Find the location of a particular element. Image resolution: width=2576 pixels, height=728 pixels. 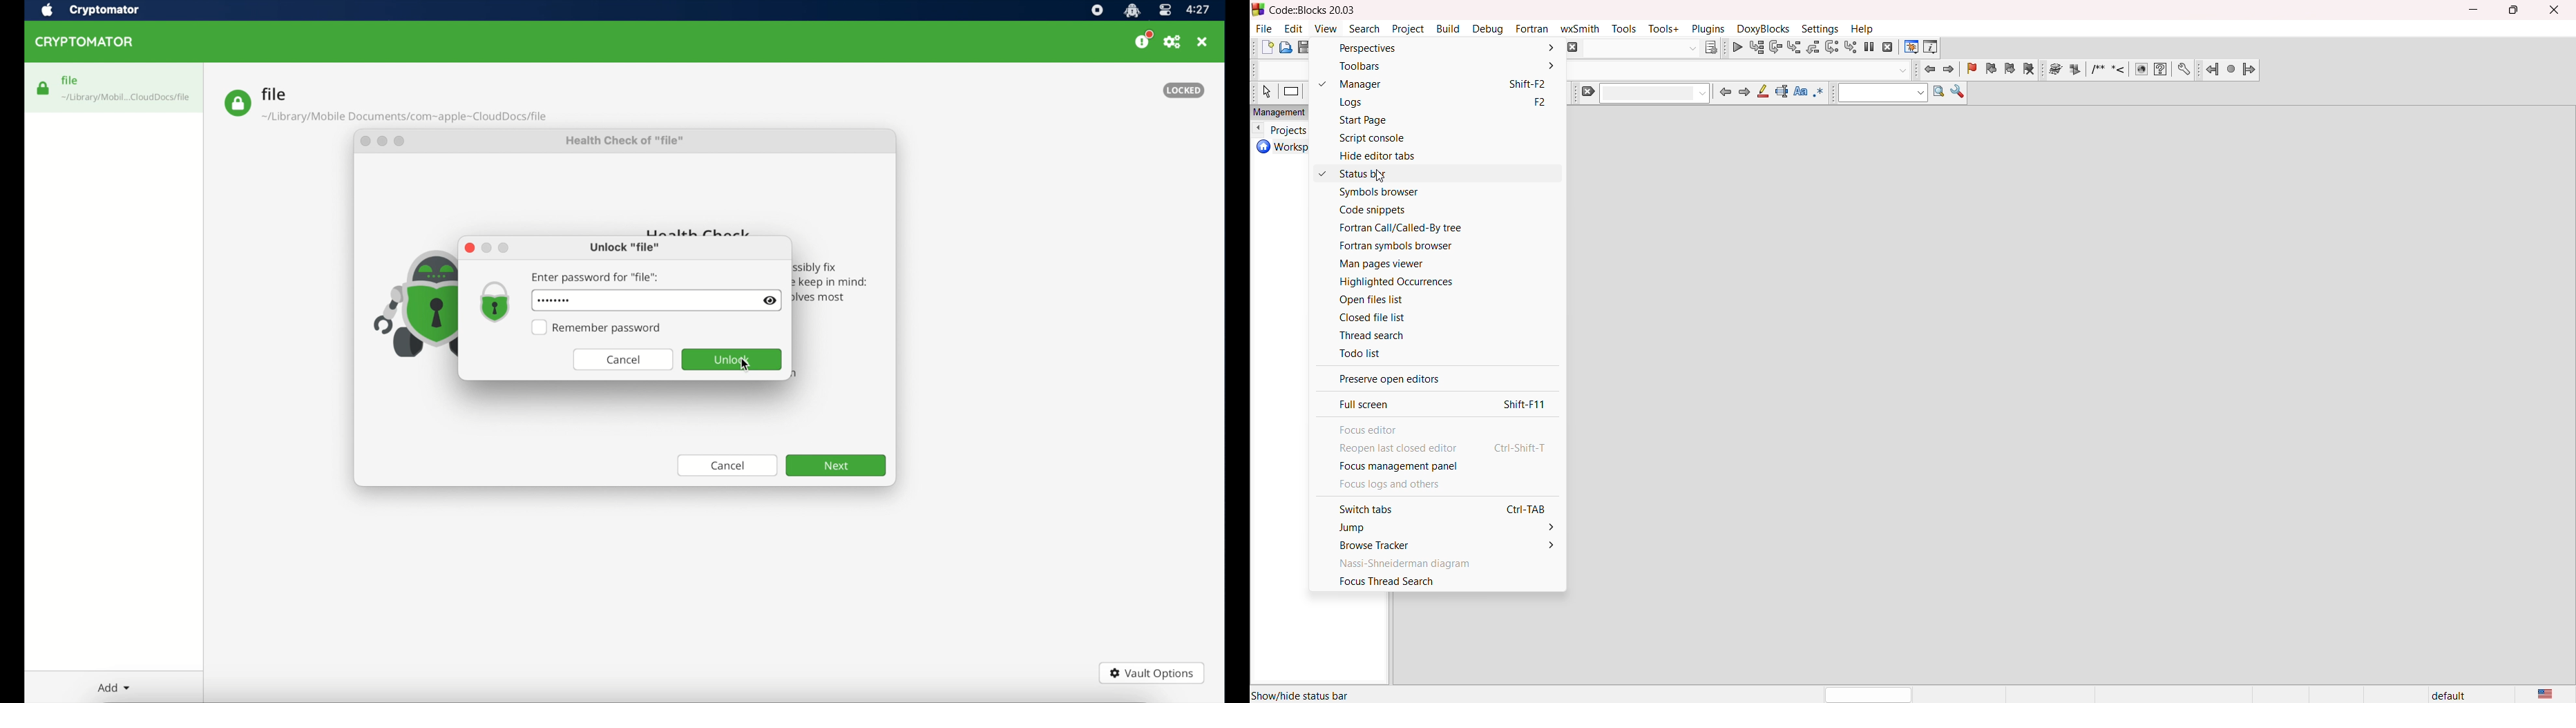

cryptomator is located at coordinates (87, 42).